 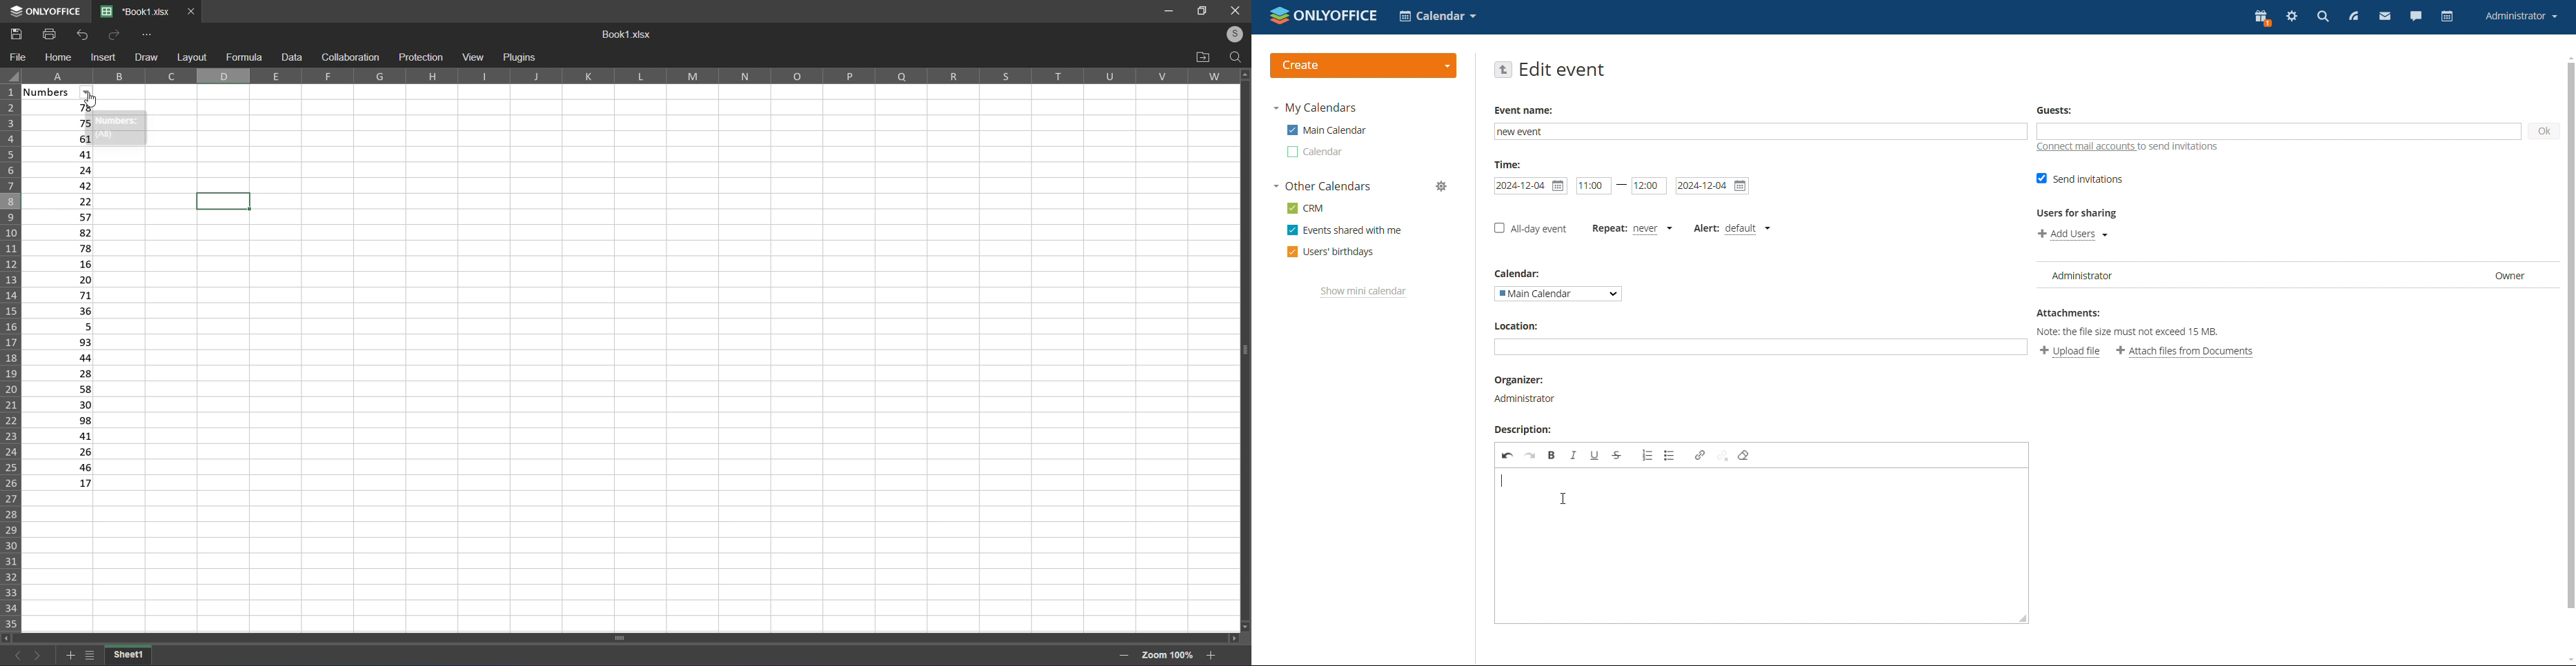 What do you see at coordinates (2070, 352) in the screenshot?
I see `upload file` at bounding box center [2070, 352].